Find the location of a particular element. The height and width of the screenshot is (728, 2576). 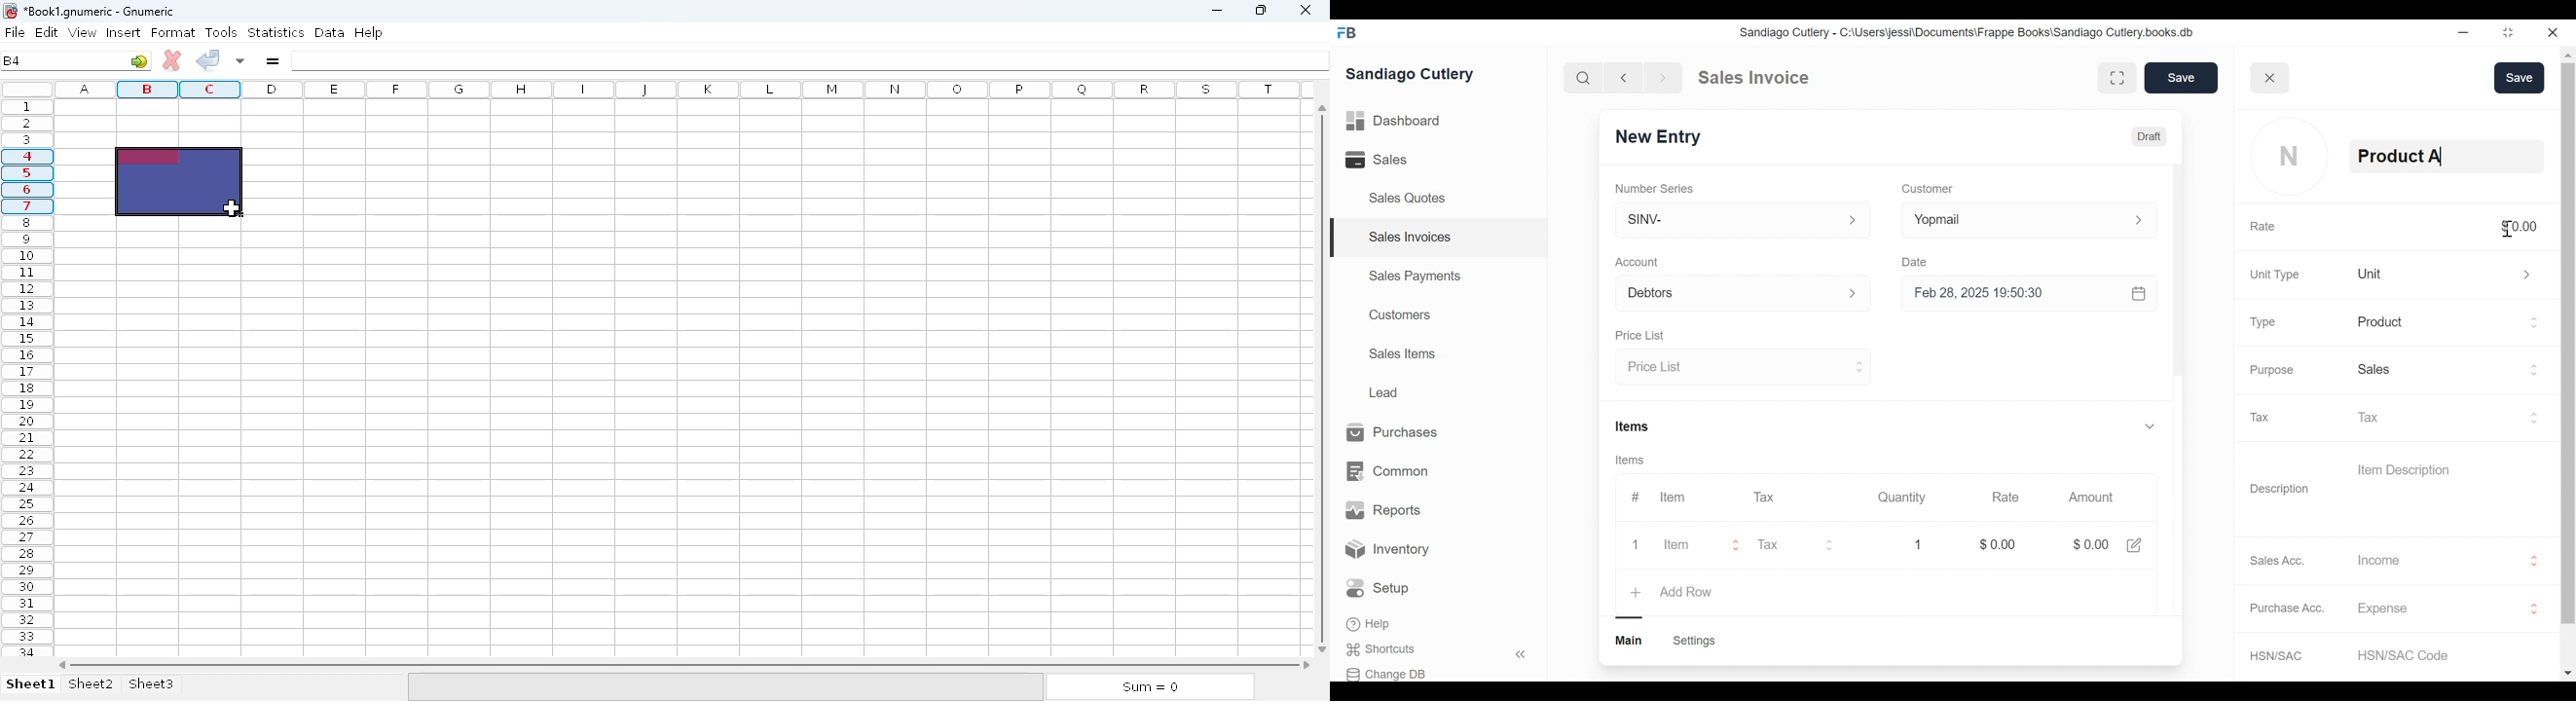

SINV- is located at coordinates (1743, 220).